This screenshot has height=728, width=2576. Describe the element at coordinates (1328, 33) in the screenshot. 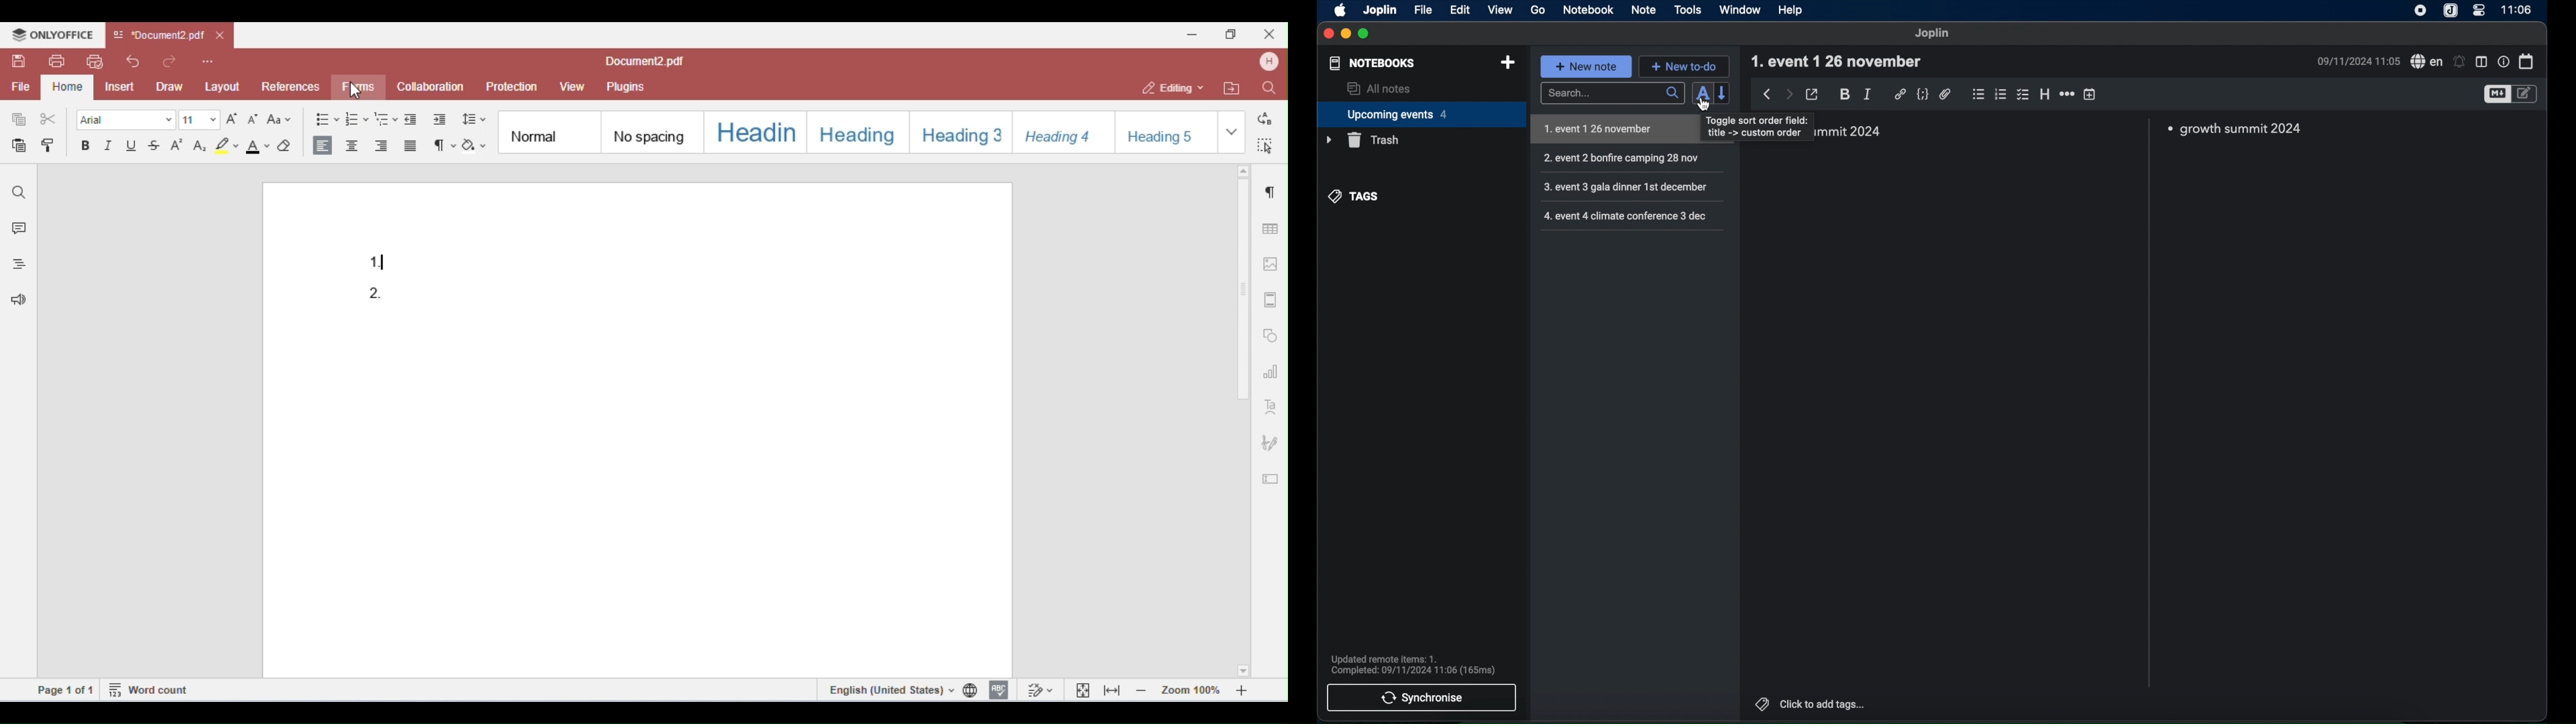

I see `close` at that location.